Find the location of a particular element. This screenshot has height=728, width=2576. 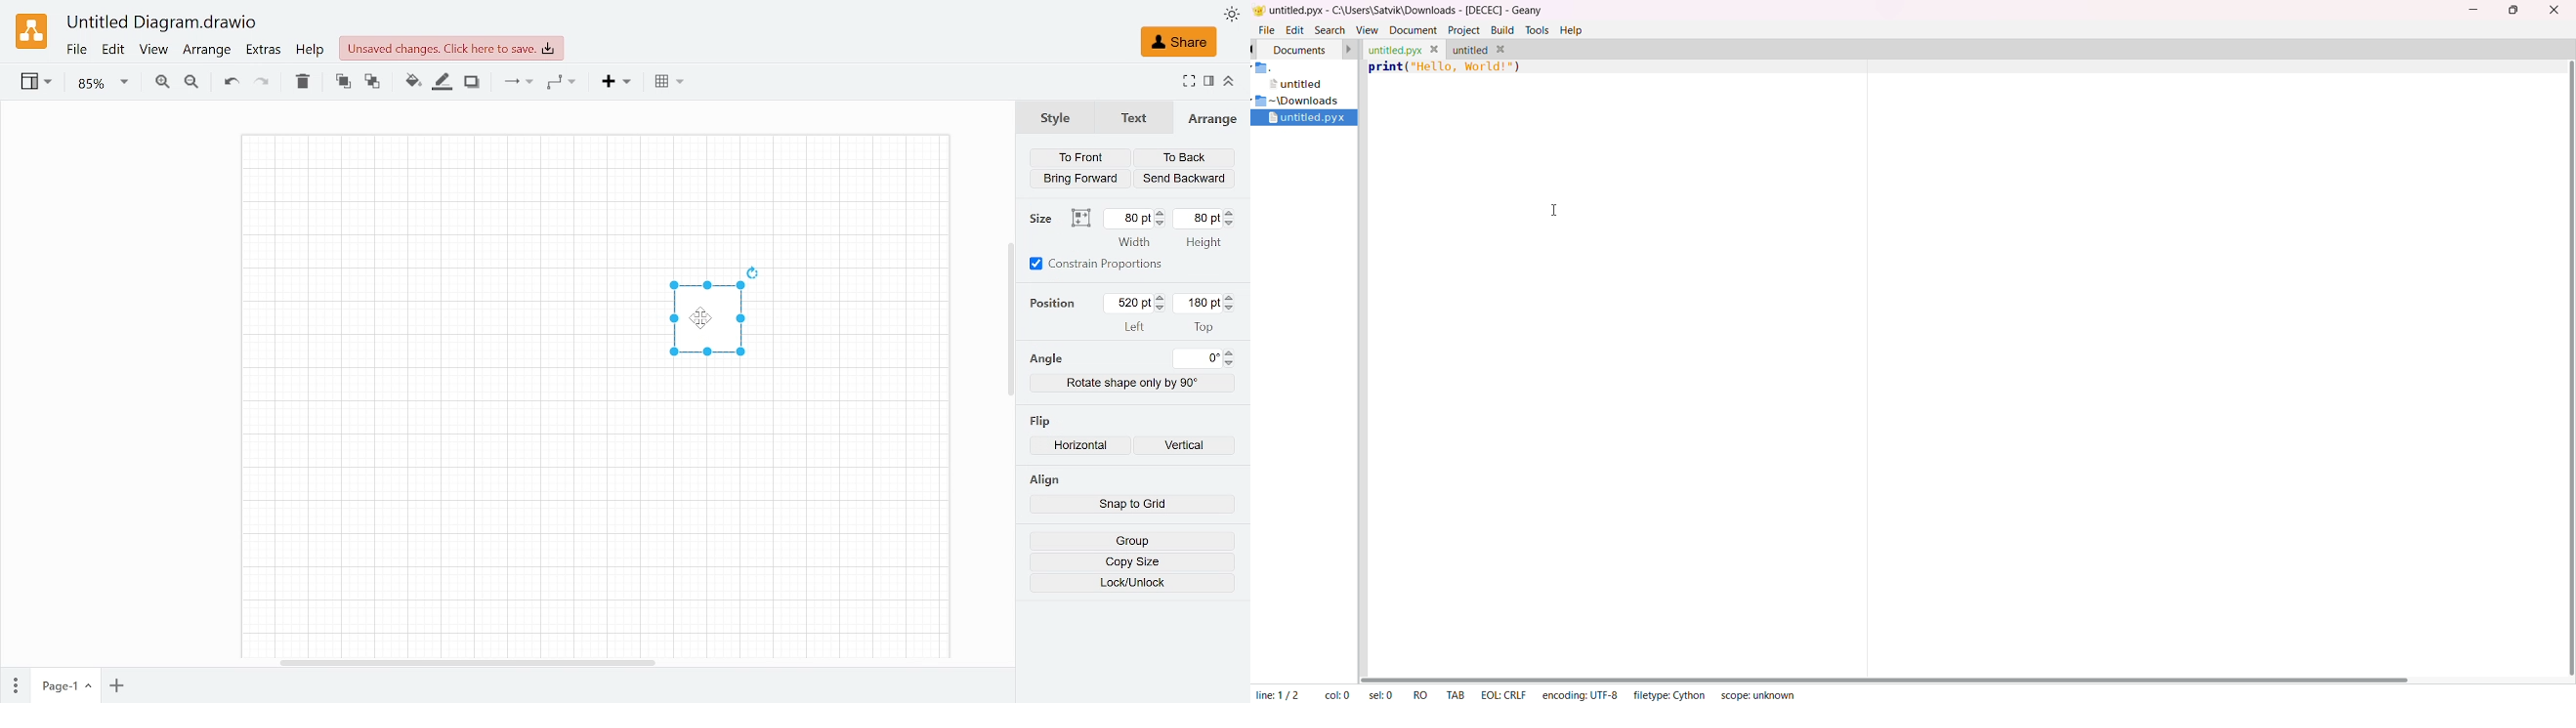

Current selected rectangle diagram is located at coordinates (707, 323).